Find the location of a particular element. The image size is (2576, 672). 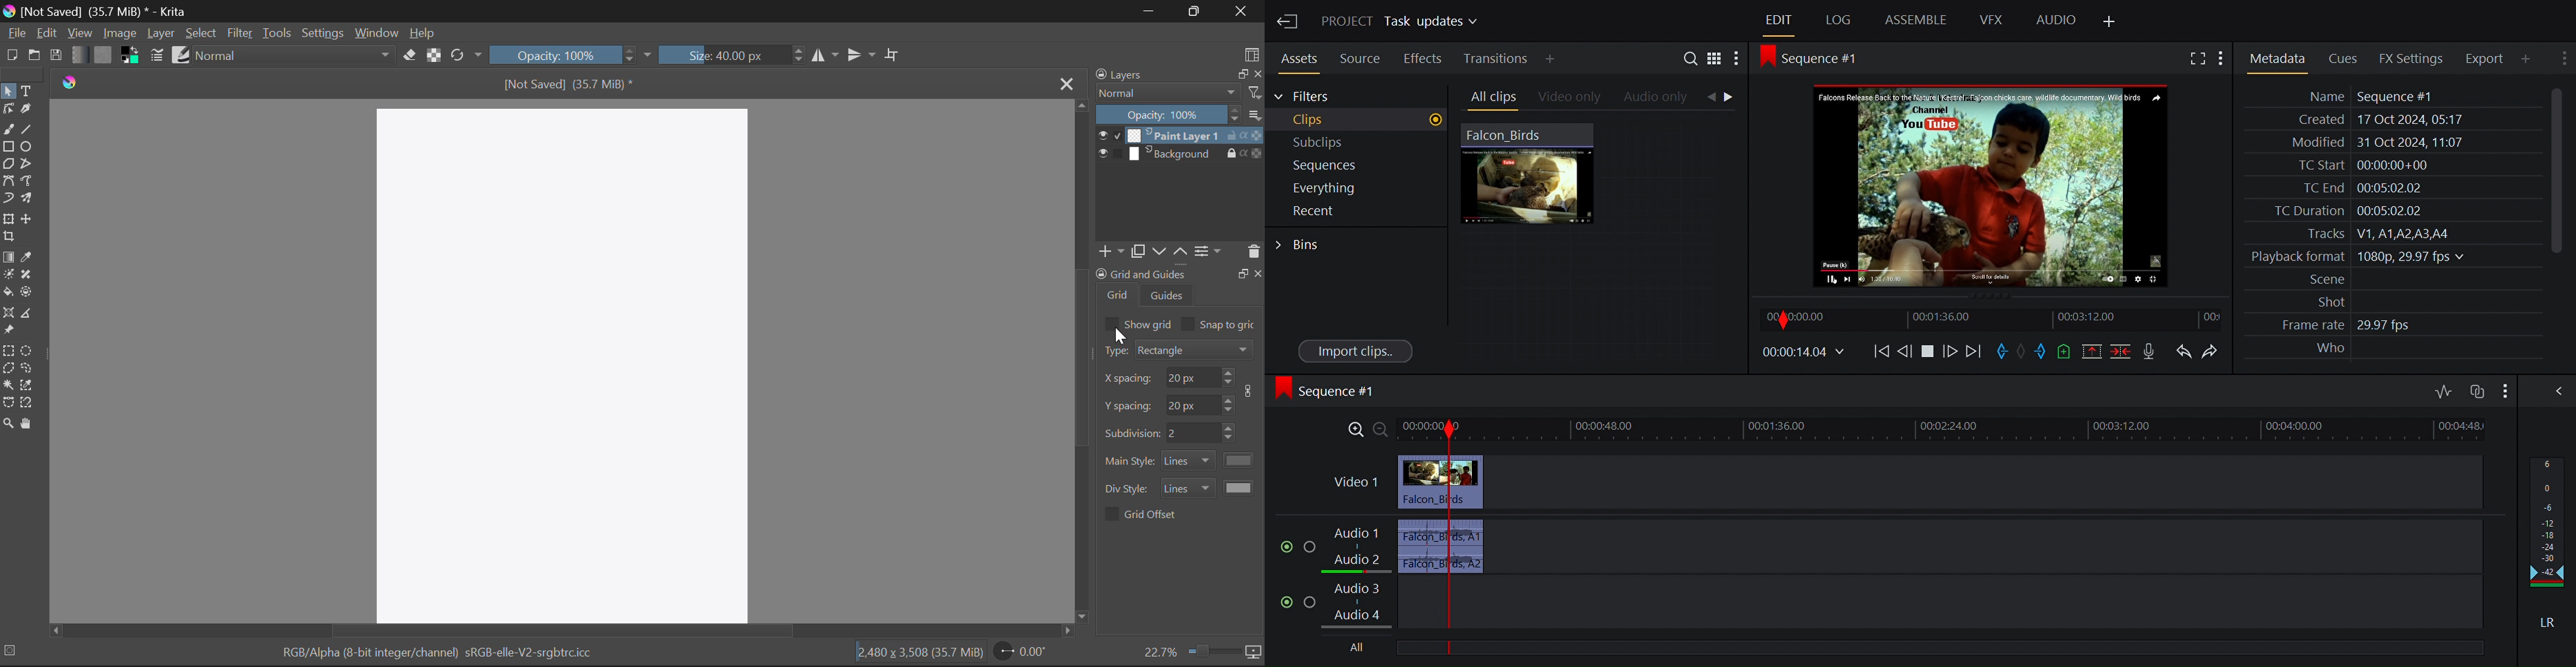

close is located at coordinates (1257, 74).